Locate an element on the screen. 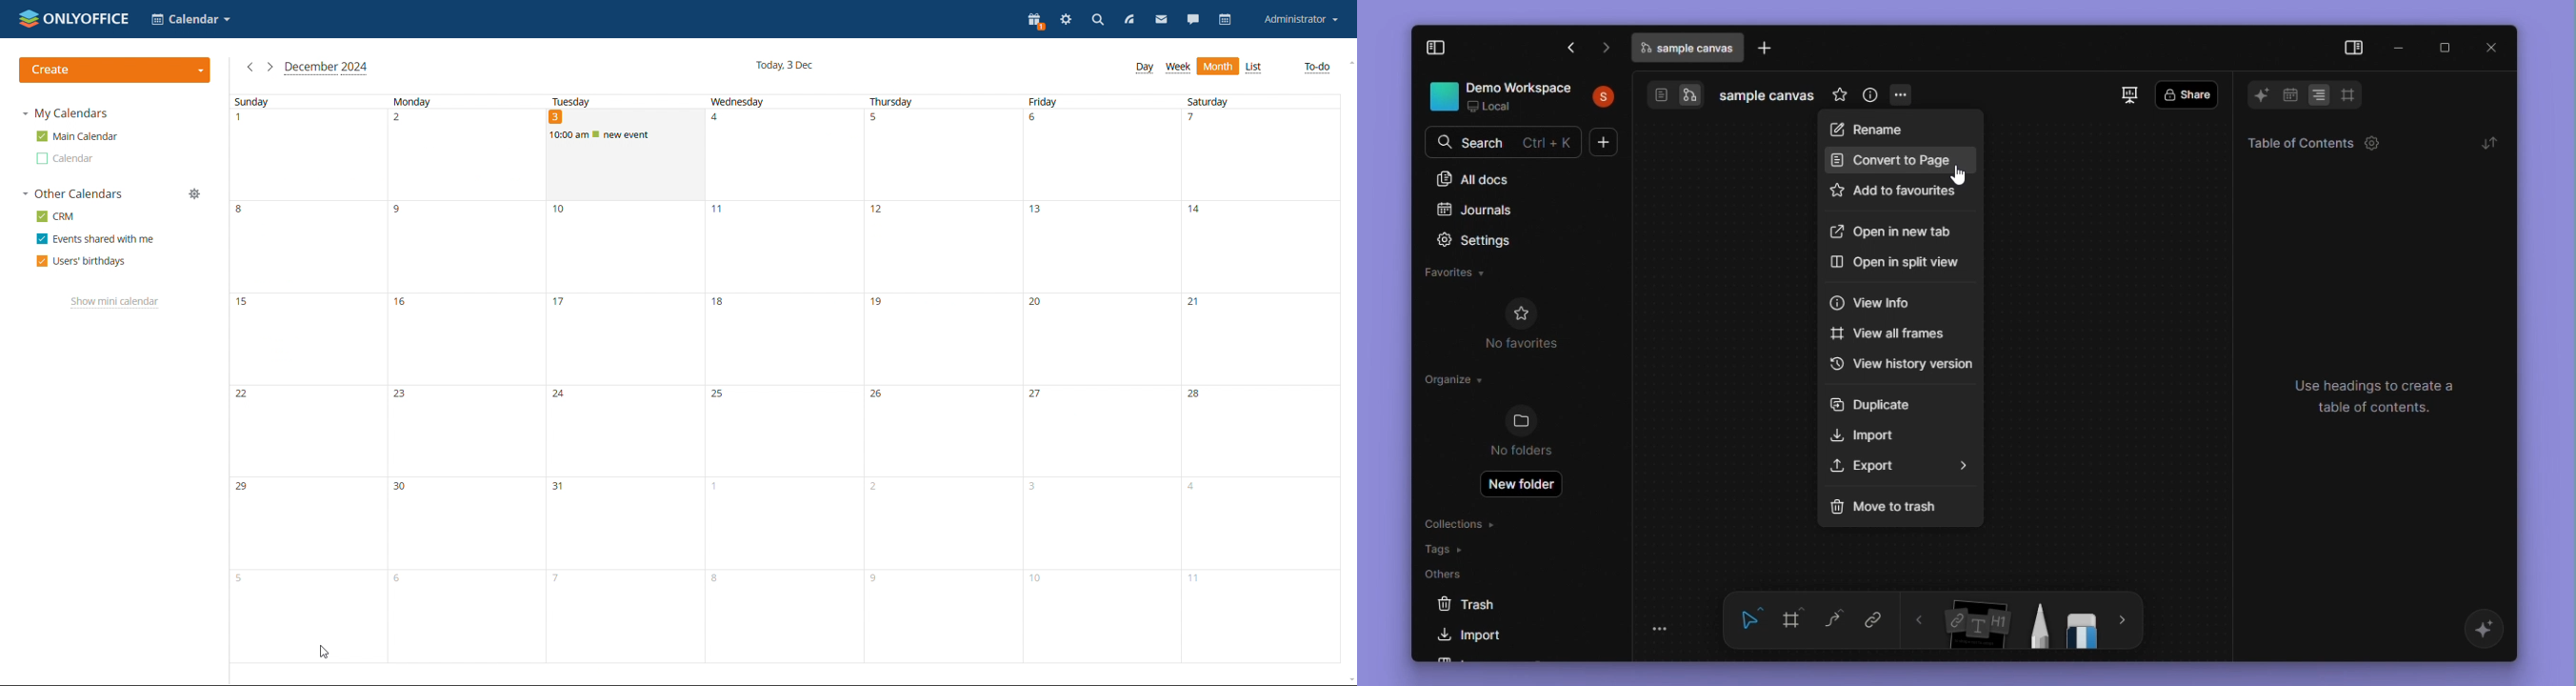 The height and width of the screenshot is (700, 2576). new tab is located at coordinates (1767, 49).